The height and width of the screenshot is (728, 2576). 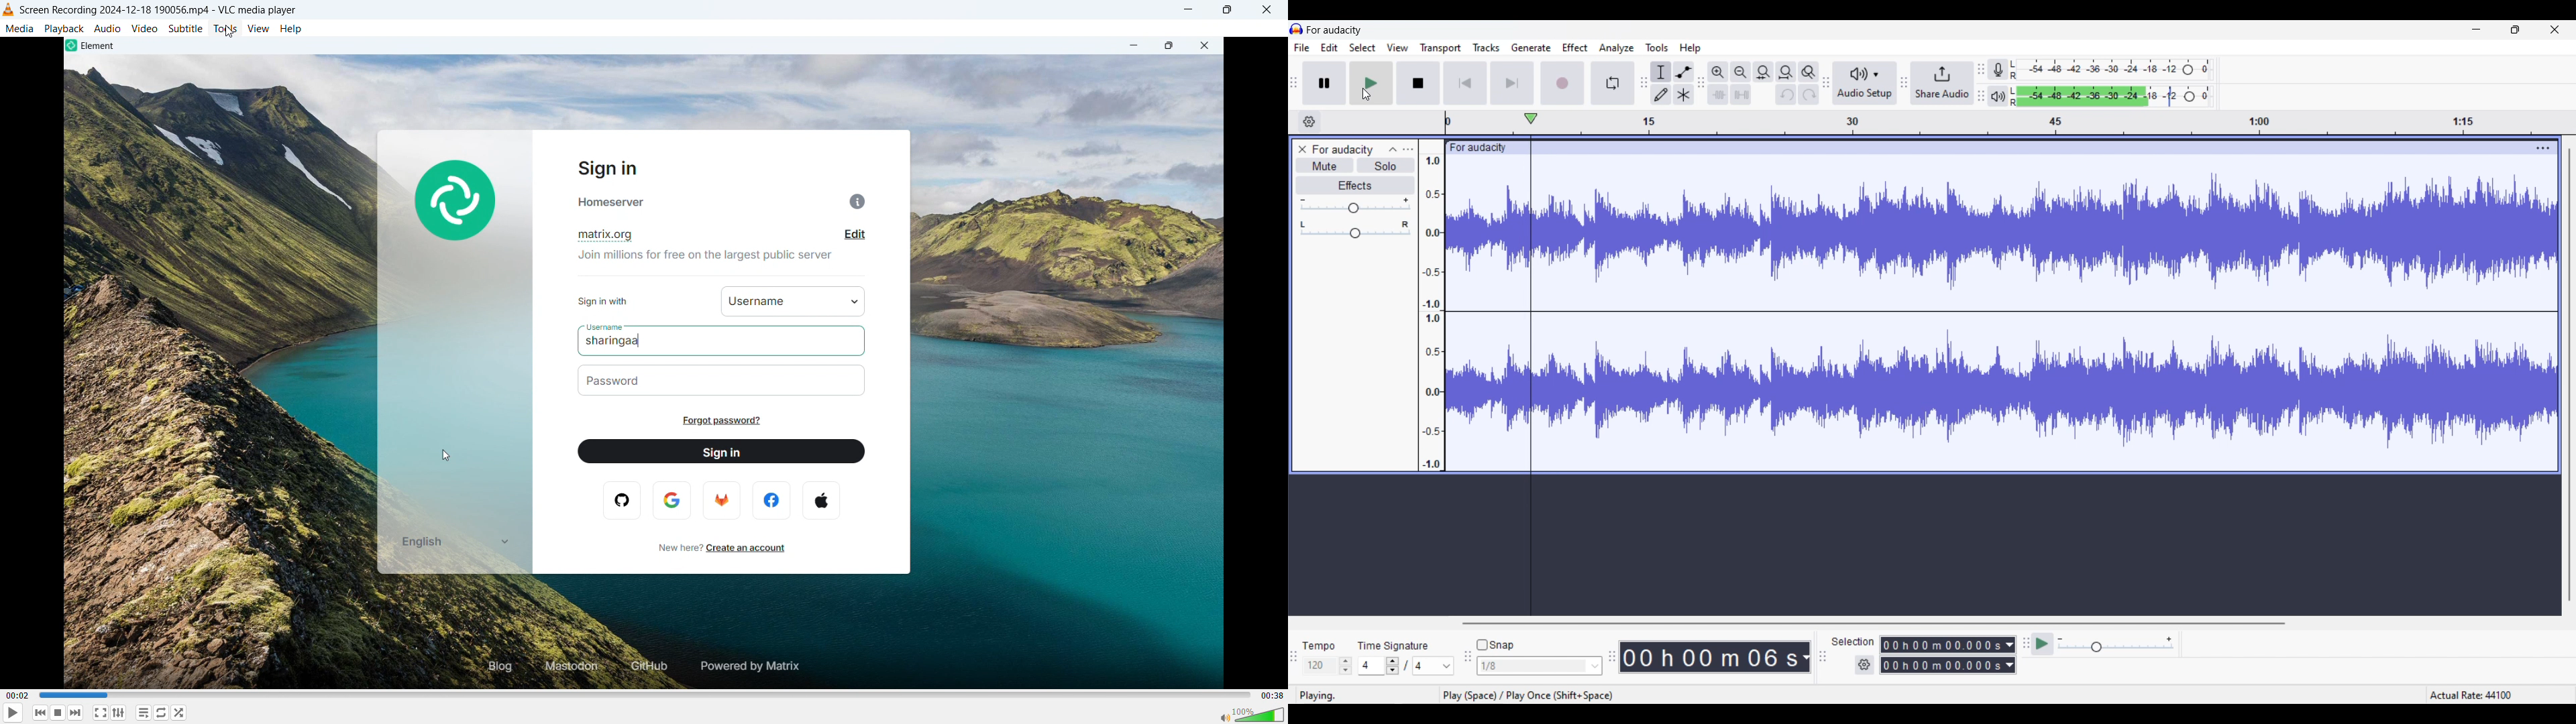 I want to click on Trim audio outside selection, so click(x=1718, y=95).